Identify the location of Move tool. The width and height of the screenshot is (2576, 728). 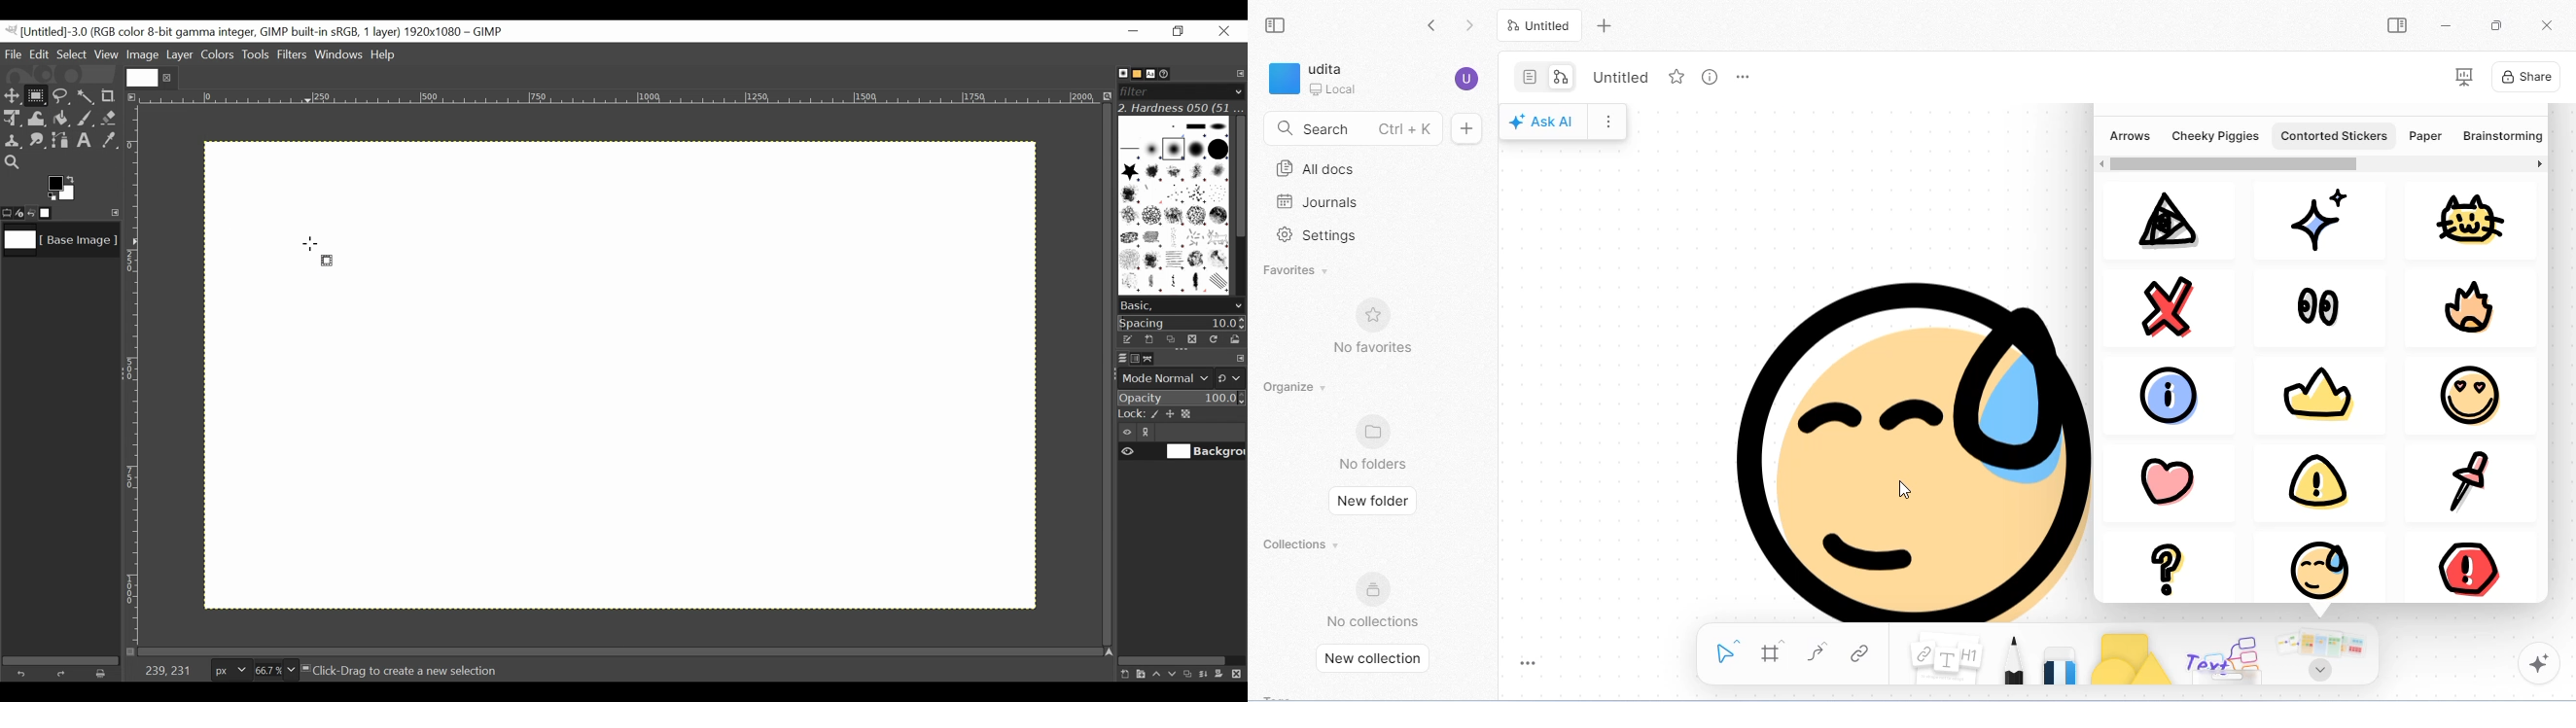
(11, 94).